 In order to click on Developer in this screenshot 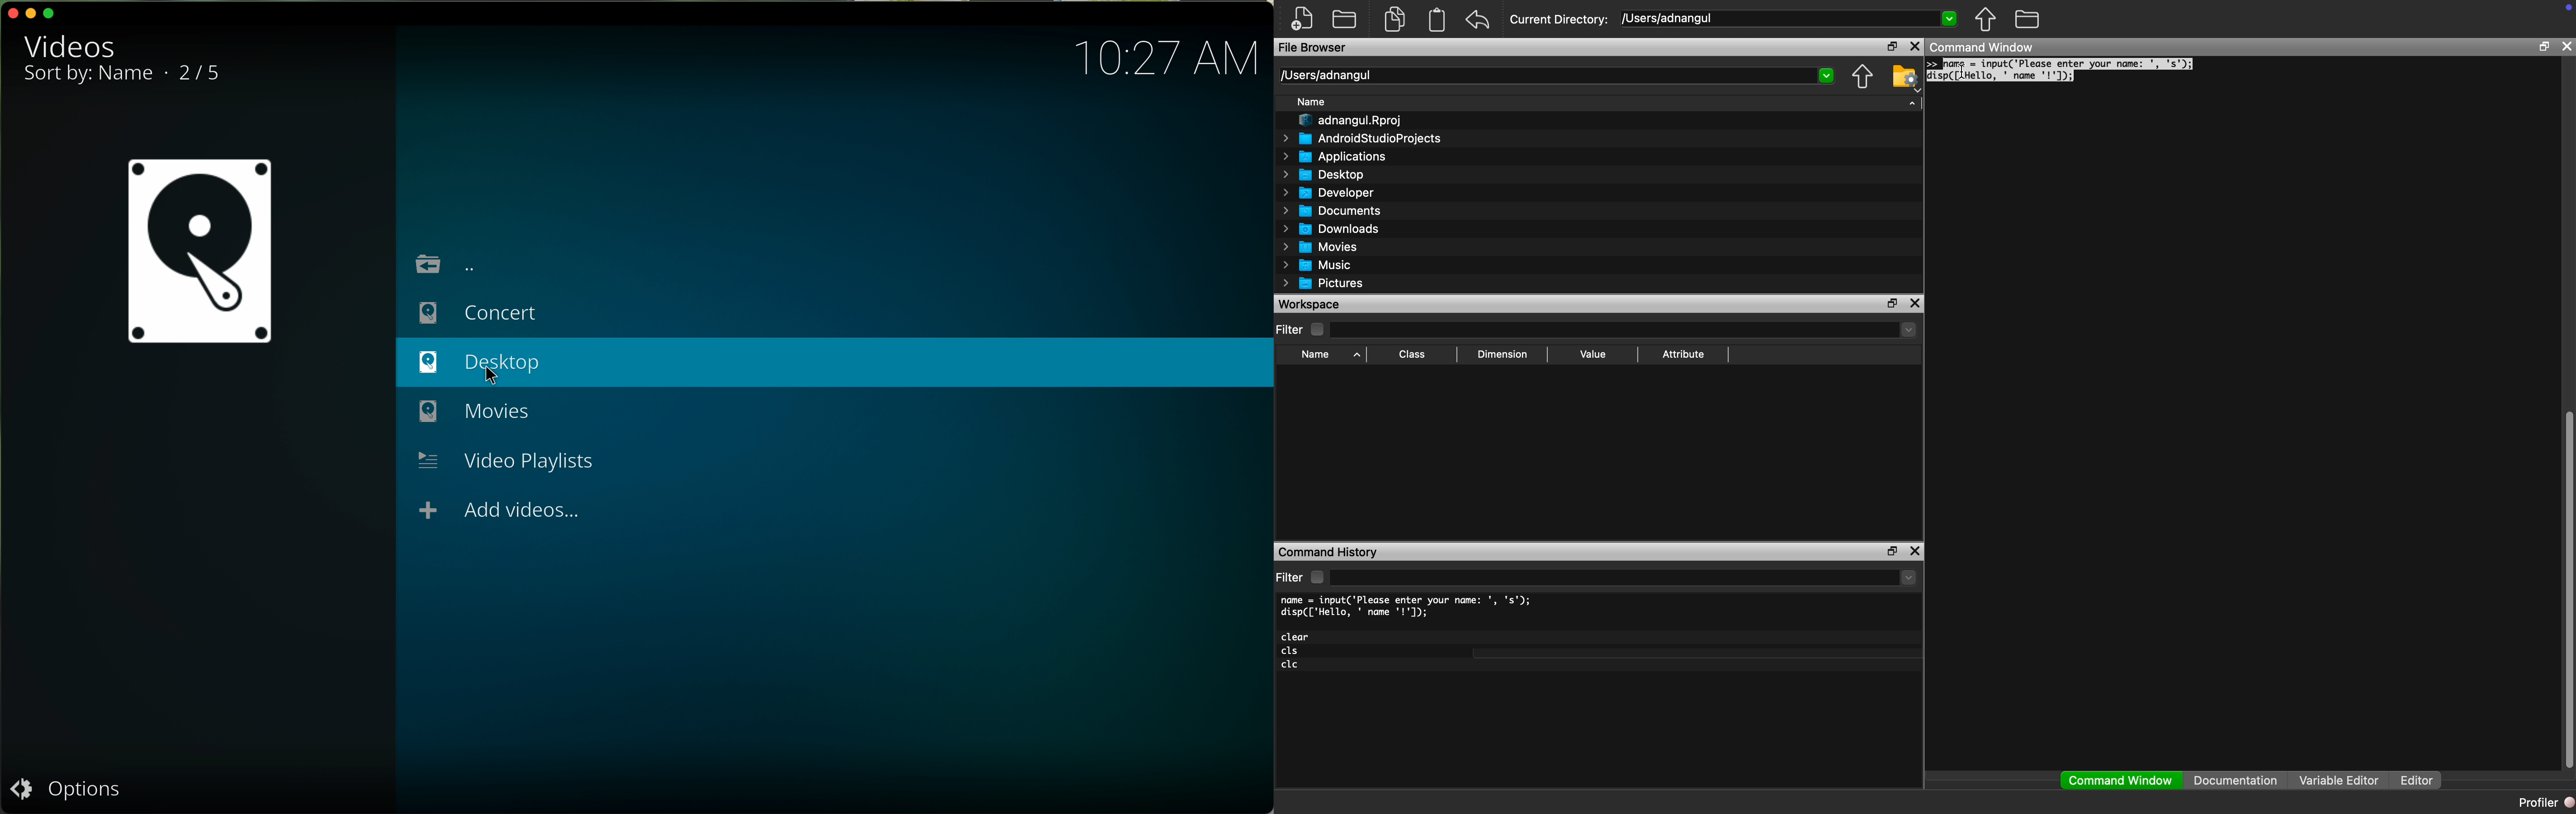, I will do `click(1327, 193)`.